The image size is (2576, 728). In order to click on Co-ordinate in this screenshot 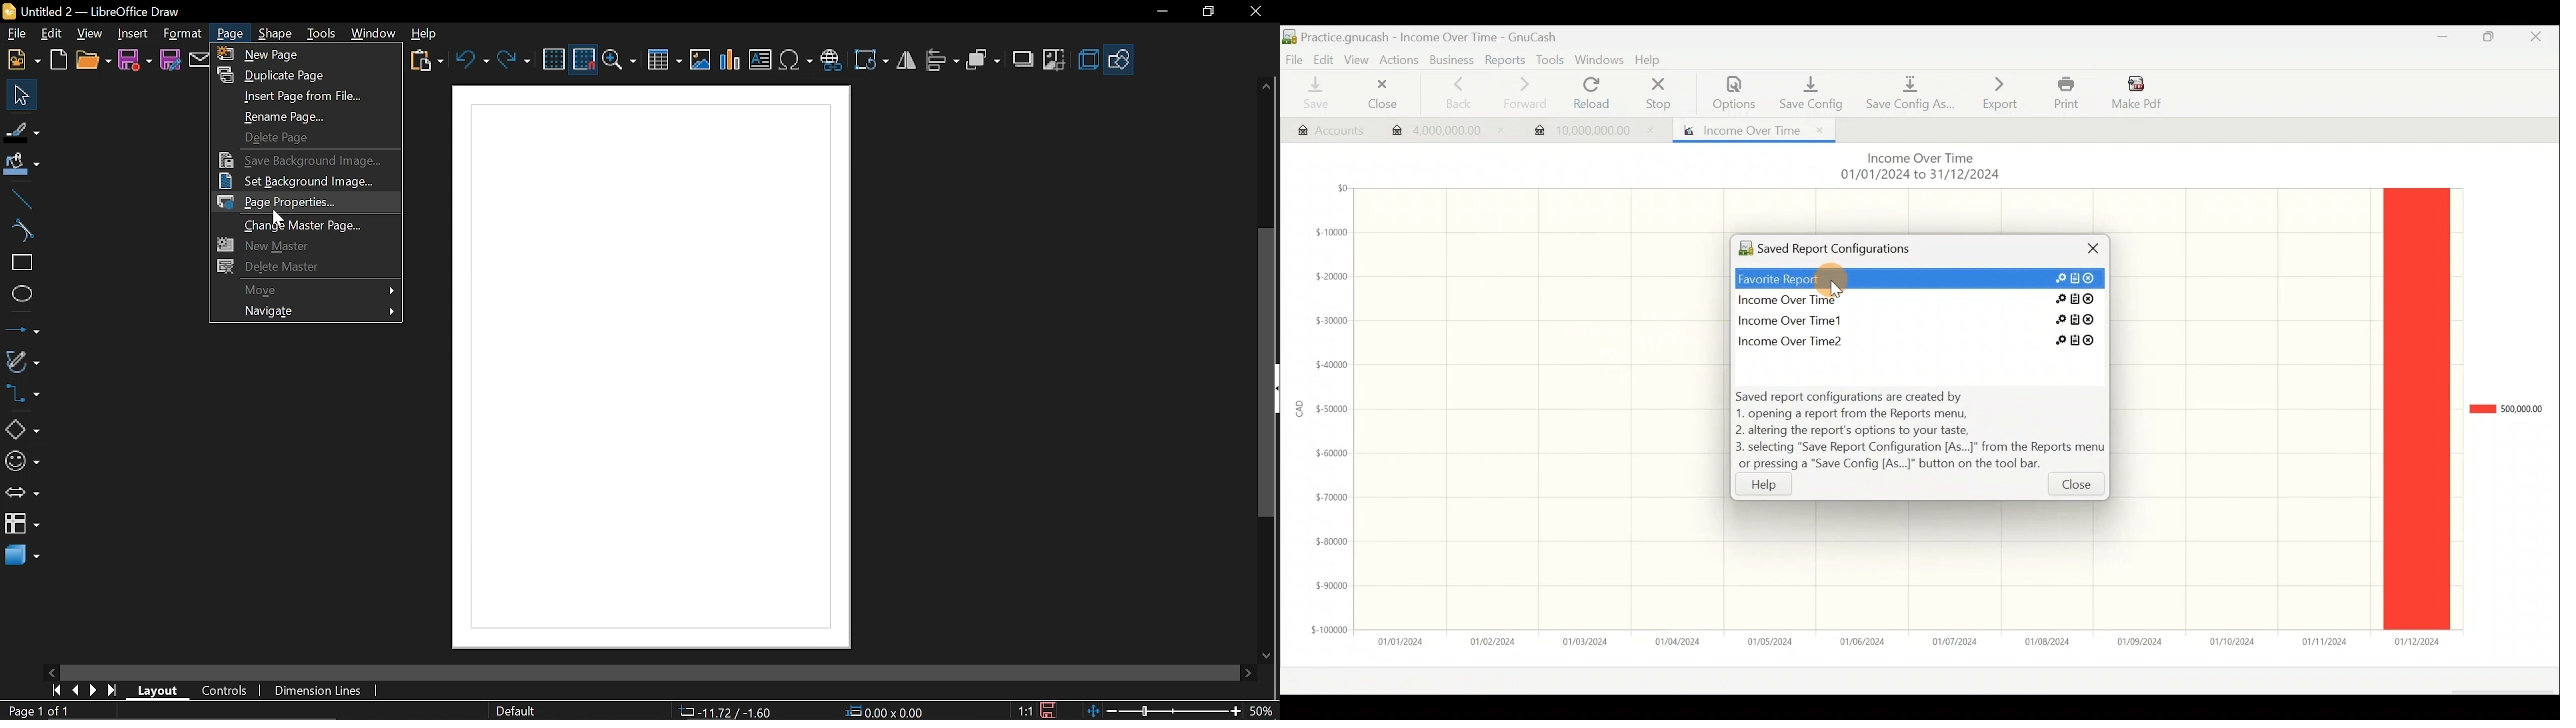, I will do `click(725, 711)`.